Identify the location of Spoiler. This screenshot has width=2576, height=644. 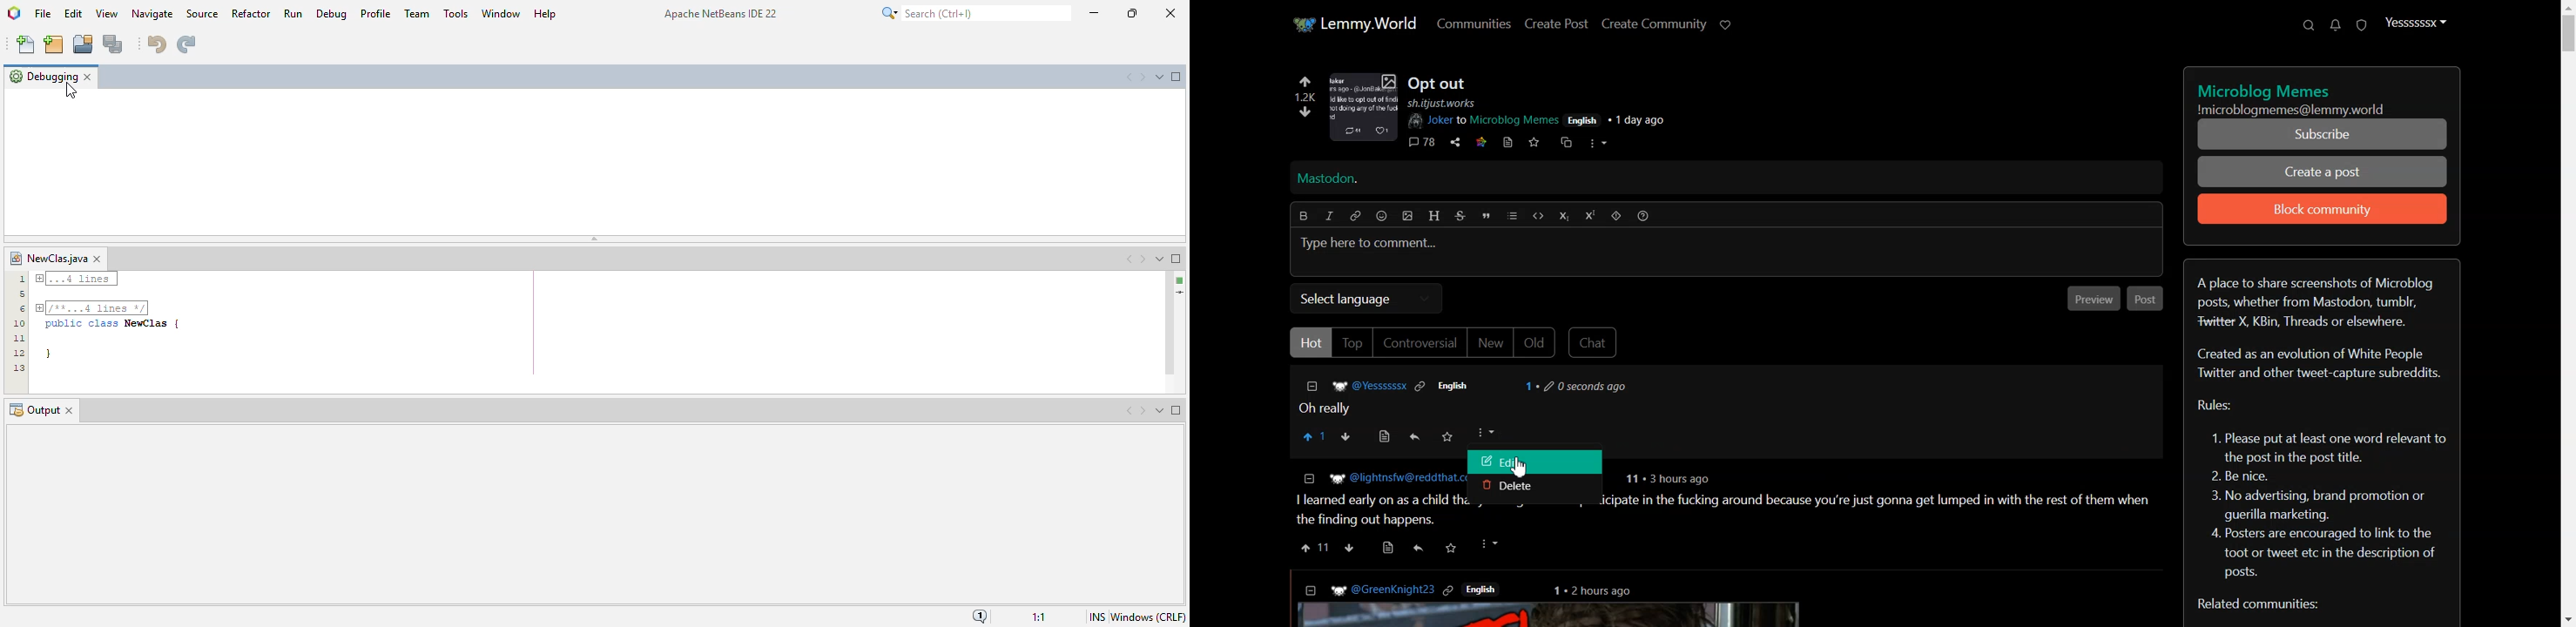
(1617, 216).